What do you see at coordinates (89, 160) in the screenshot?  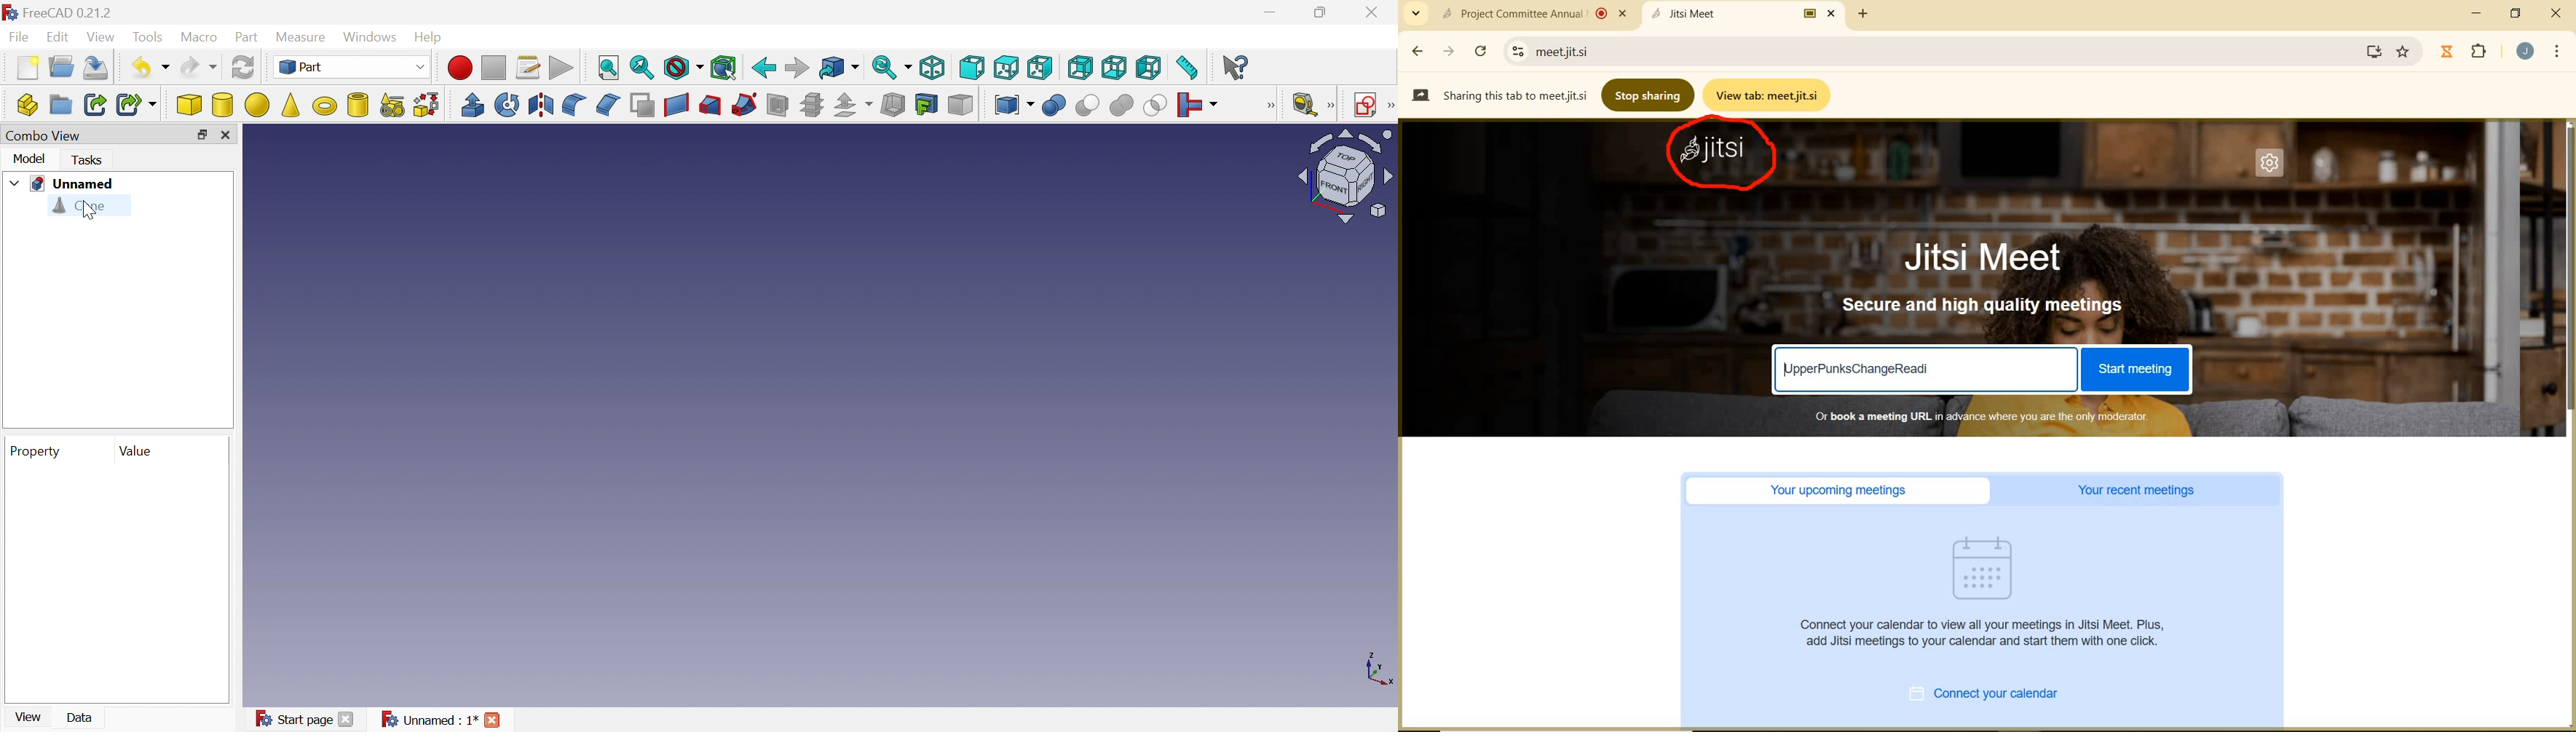 I see `Tasks` at bounding box center [89, 160].